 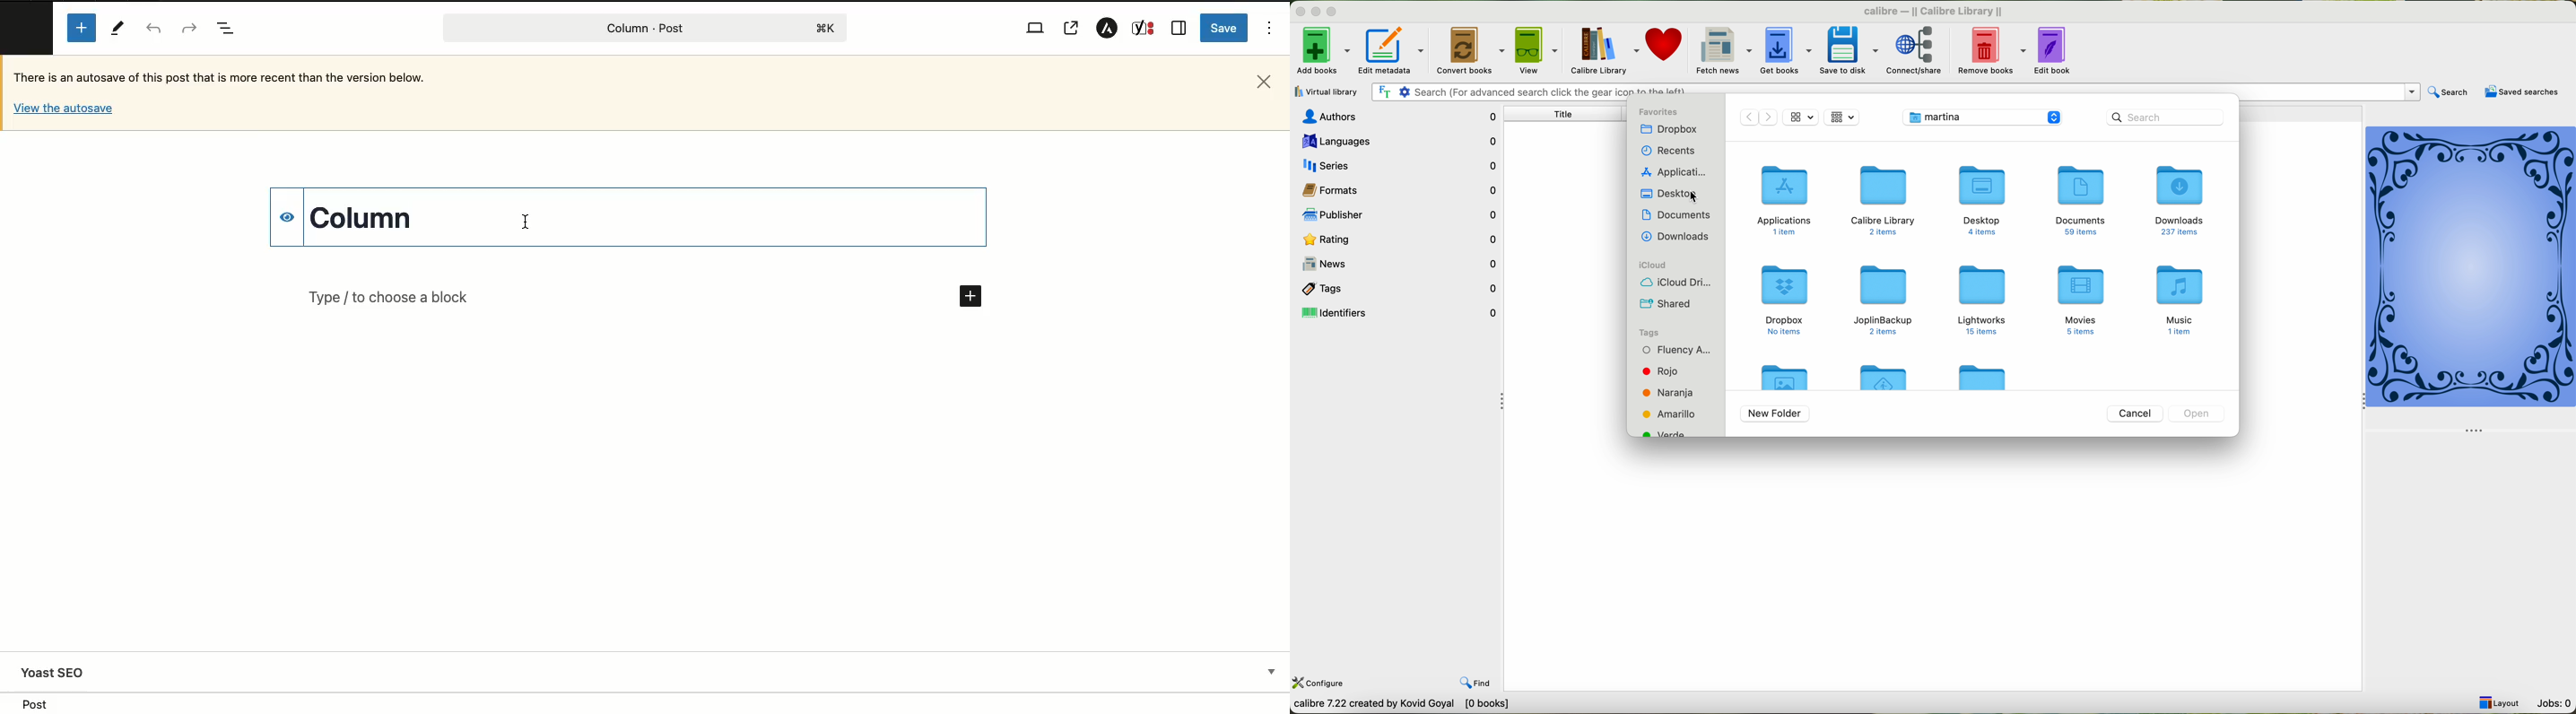 I want to click on donate, so click(x=1665, y=46).